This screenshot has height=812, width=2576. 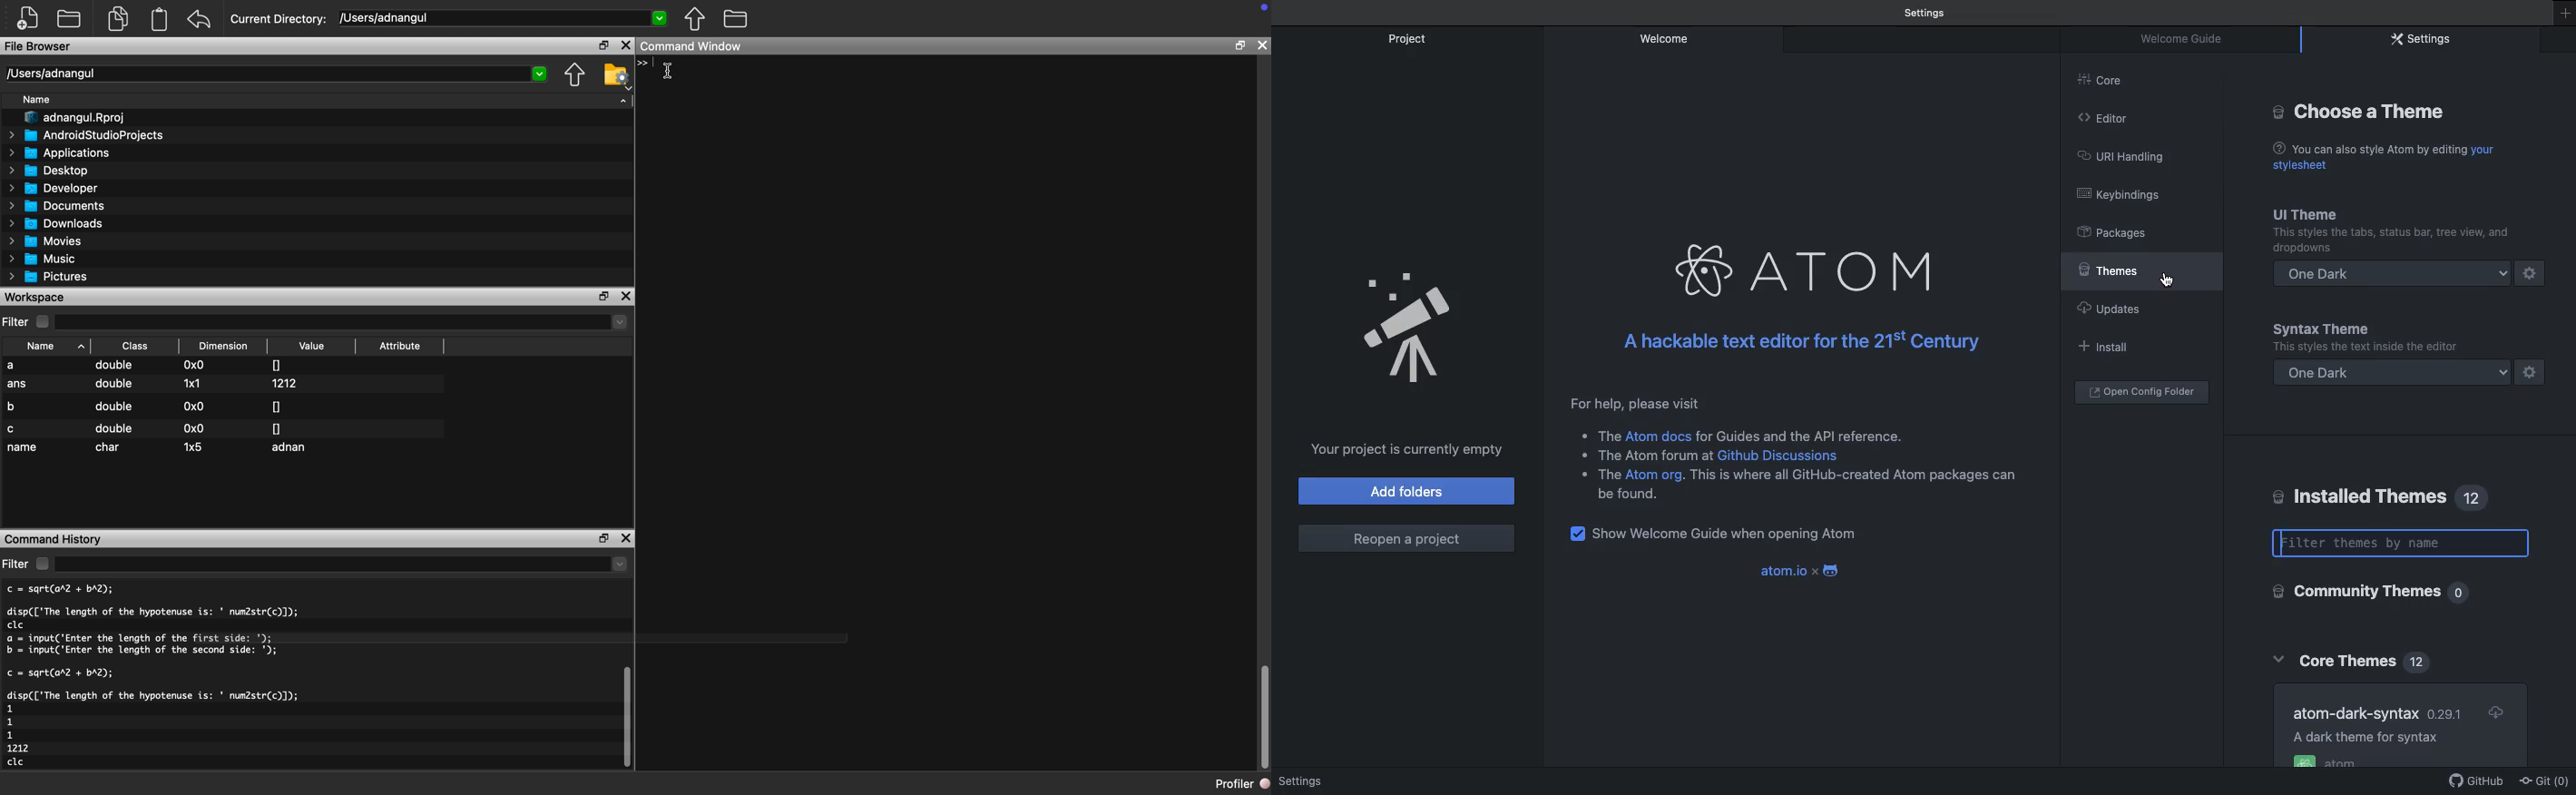 What do you see at coordinates (1800, 433) in the screenshot?
I see `for guides and the API reference.` at bounding box center [1800, 433].